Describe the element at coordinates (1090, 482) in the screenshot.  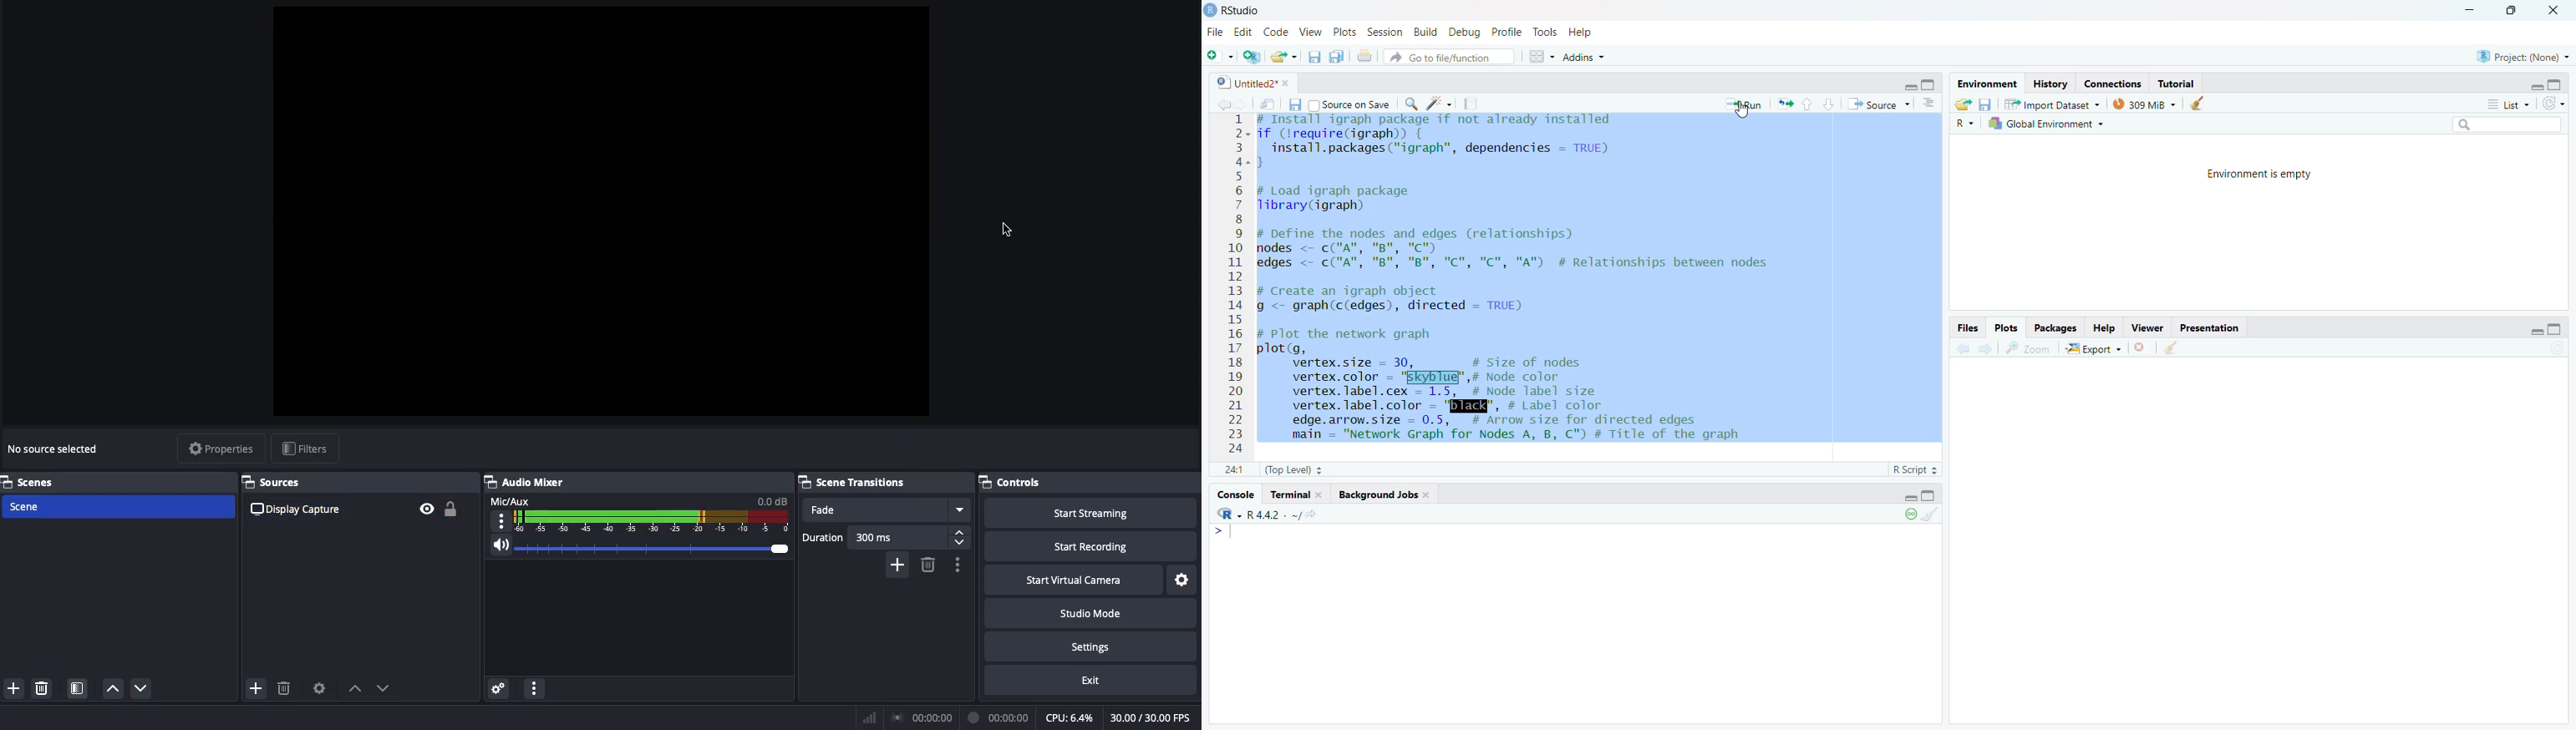
I see `Controls` at that location.